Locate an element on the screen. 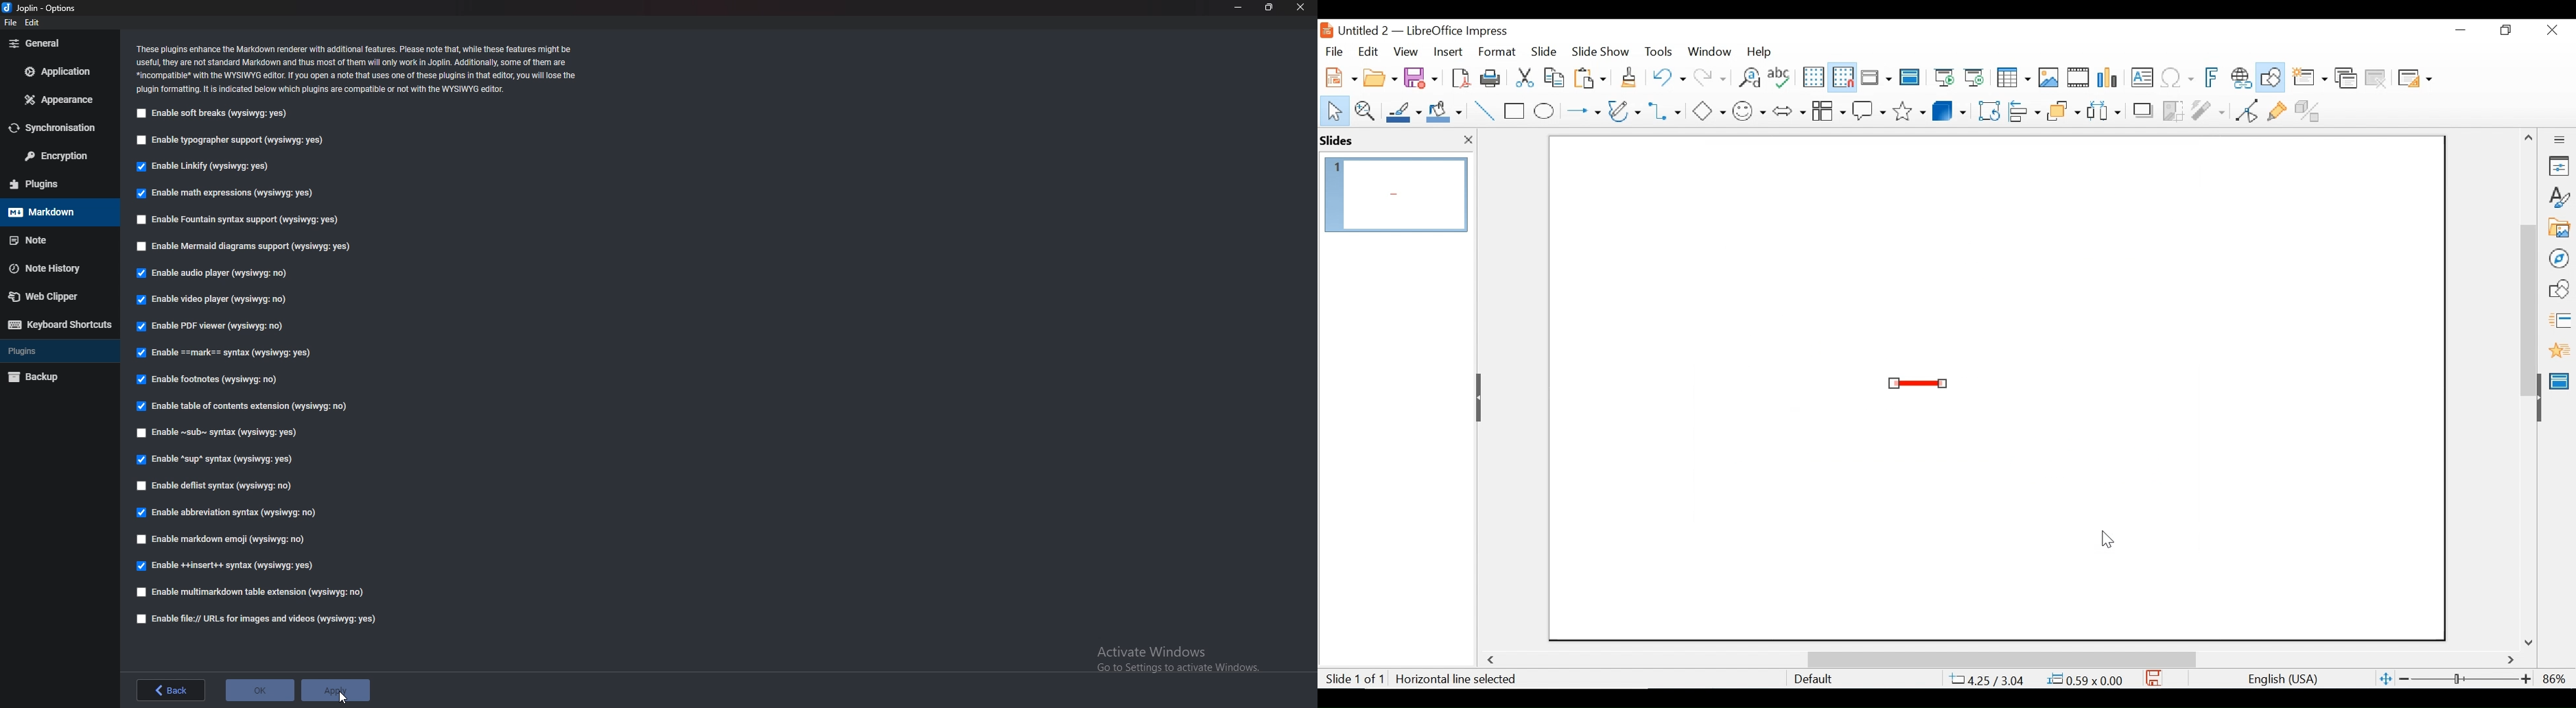 This screenshot has width=2576, height=728. close is located at coordinates (1301, 6).